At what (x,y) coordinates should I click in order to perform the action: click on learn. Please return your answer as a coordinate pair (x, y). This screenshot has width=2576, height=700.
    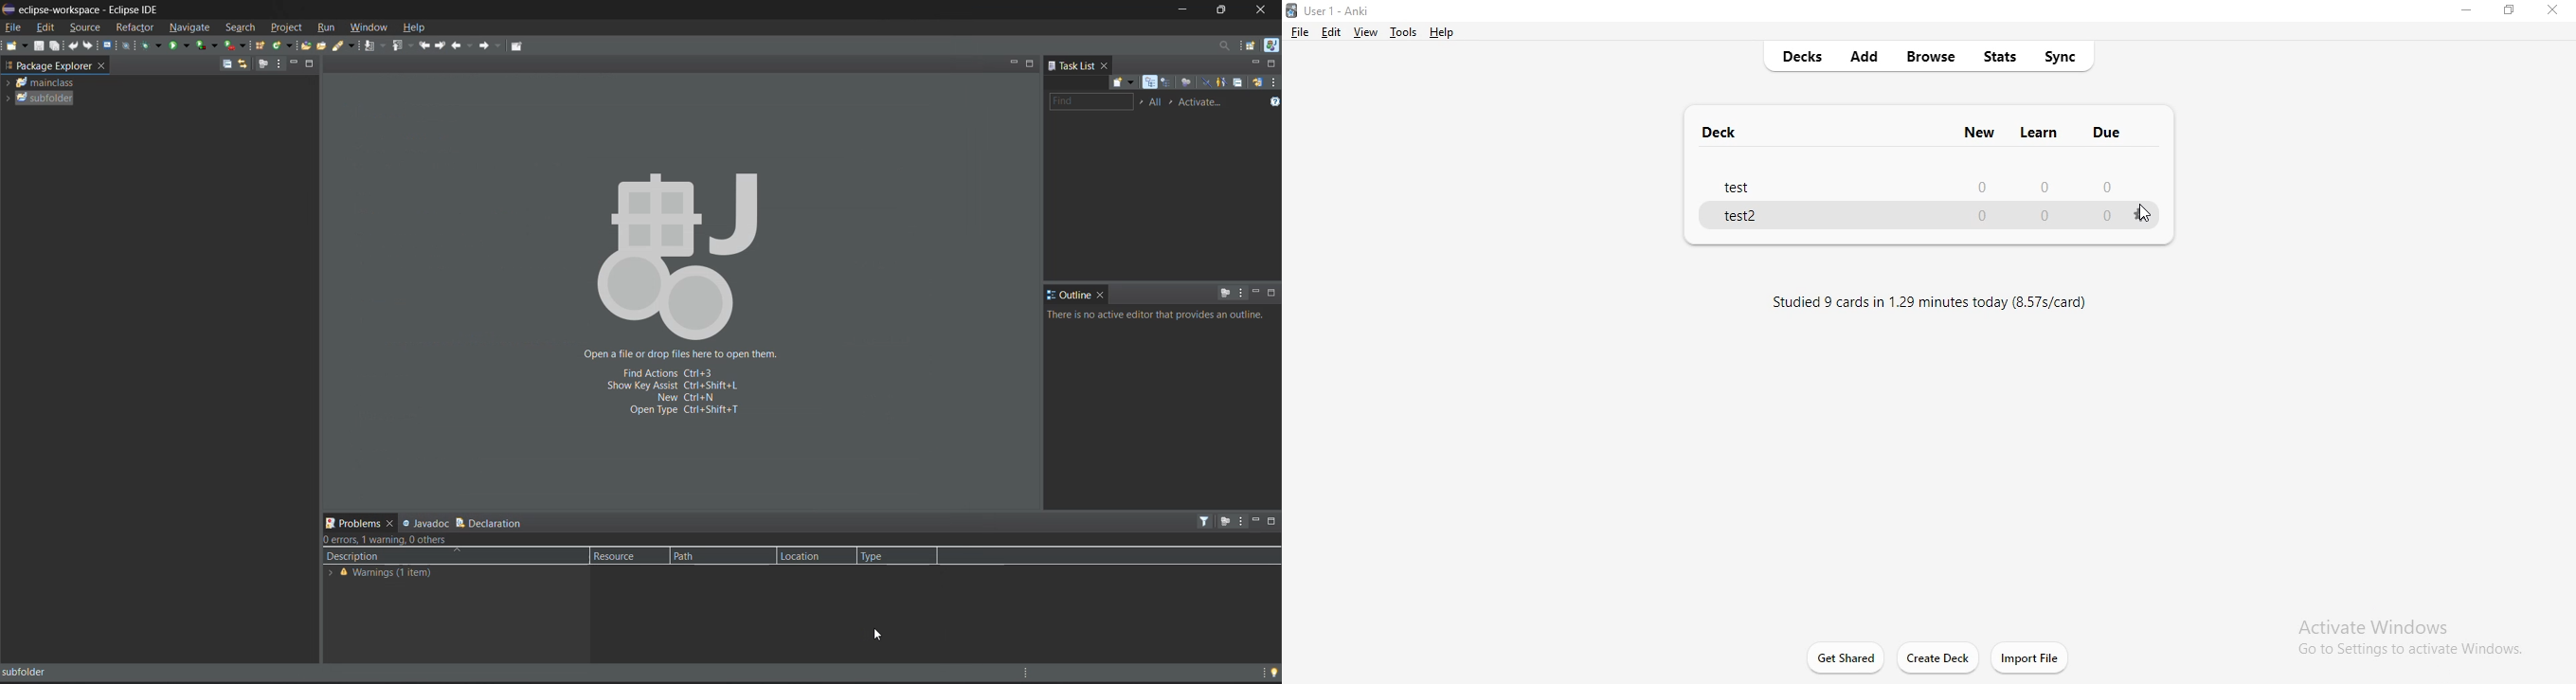
    Looking at the image, I should click on (2043, 135).